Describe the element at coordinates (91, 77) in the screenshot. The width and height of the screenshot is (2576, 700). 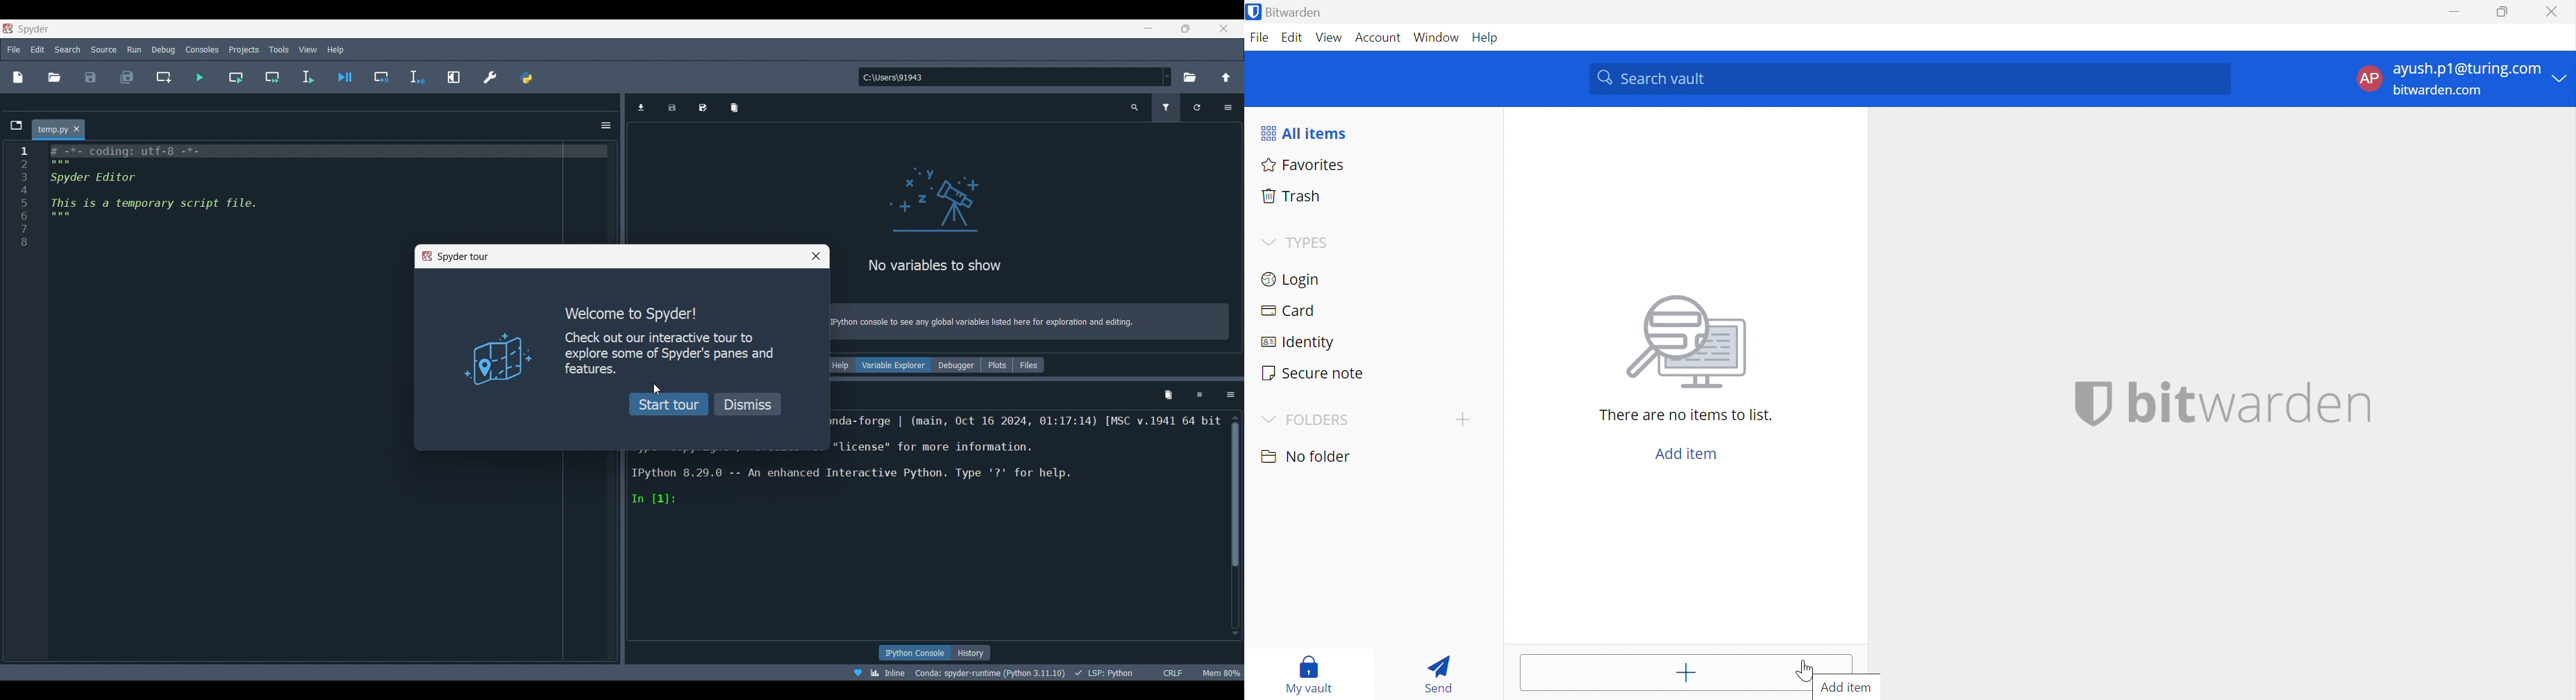
I see `Save` at that location.